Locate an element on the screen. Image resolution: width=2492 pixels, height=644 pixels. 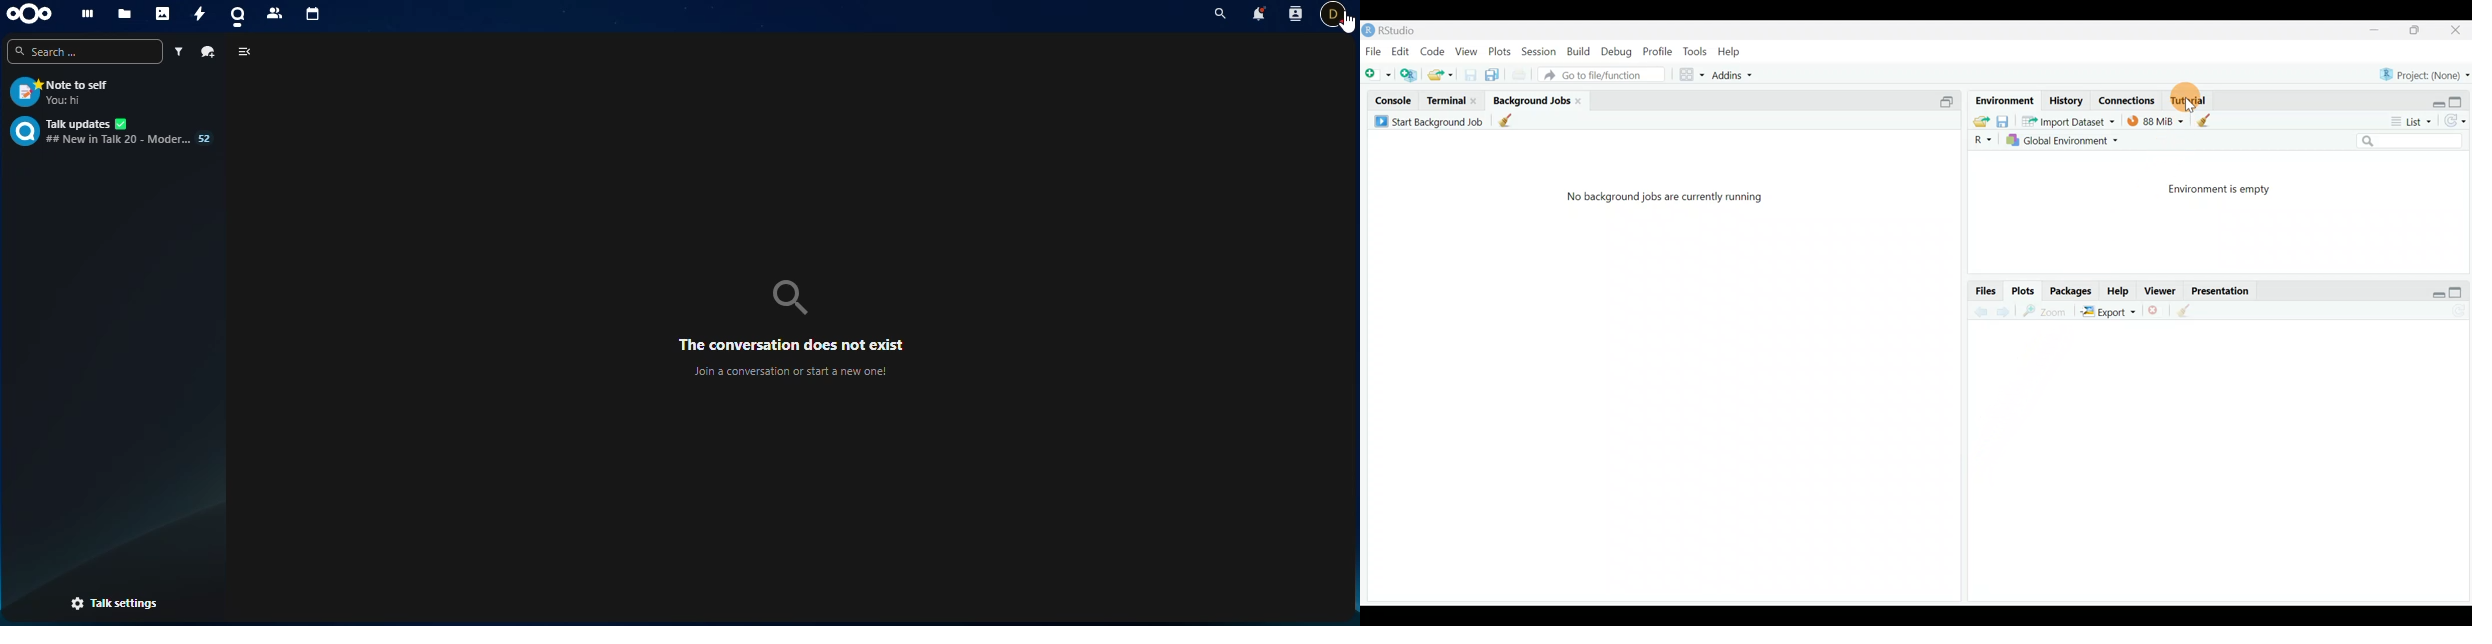
Edit is located at coordinates (1401, 53).